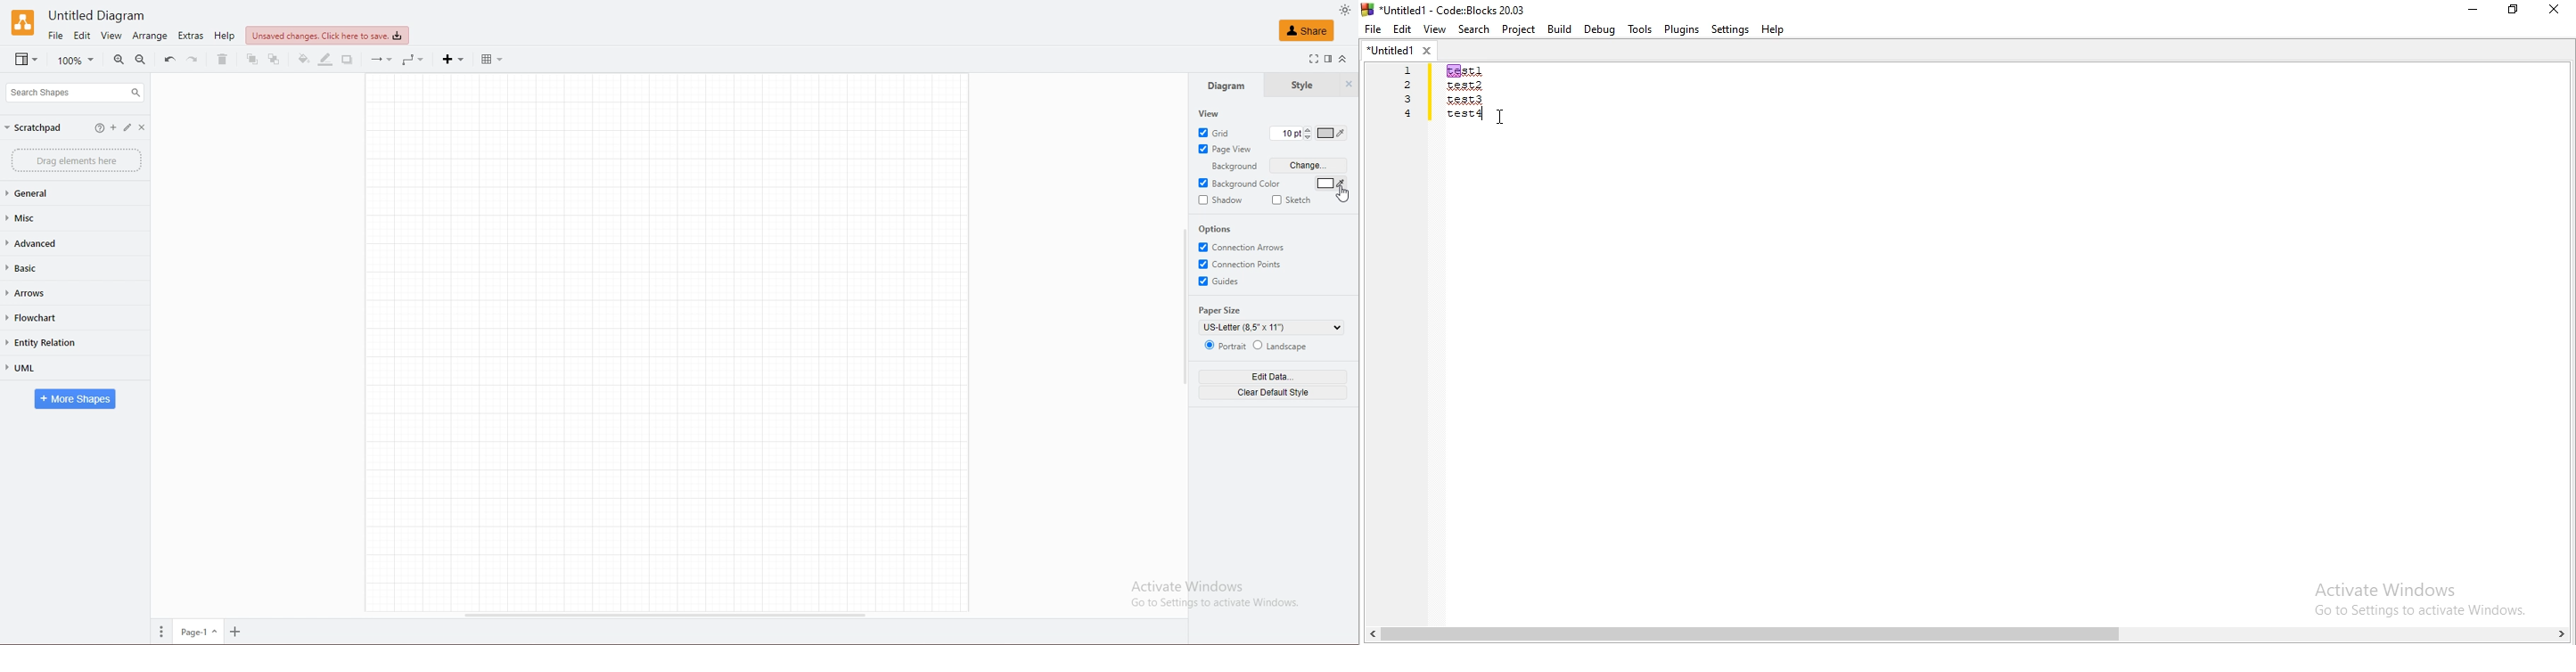 This screenshot has height=672, width=2576. What do you see at coordinates (325, 59) in the screenshot?
I see `line color` at bounding box center [325, 59].